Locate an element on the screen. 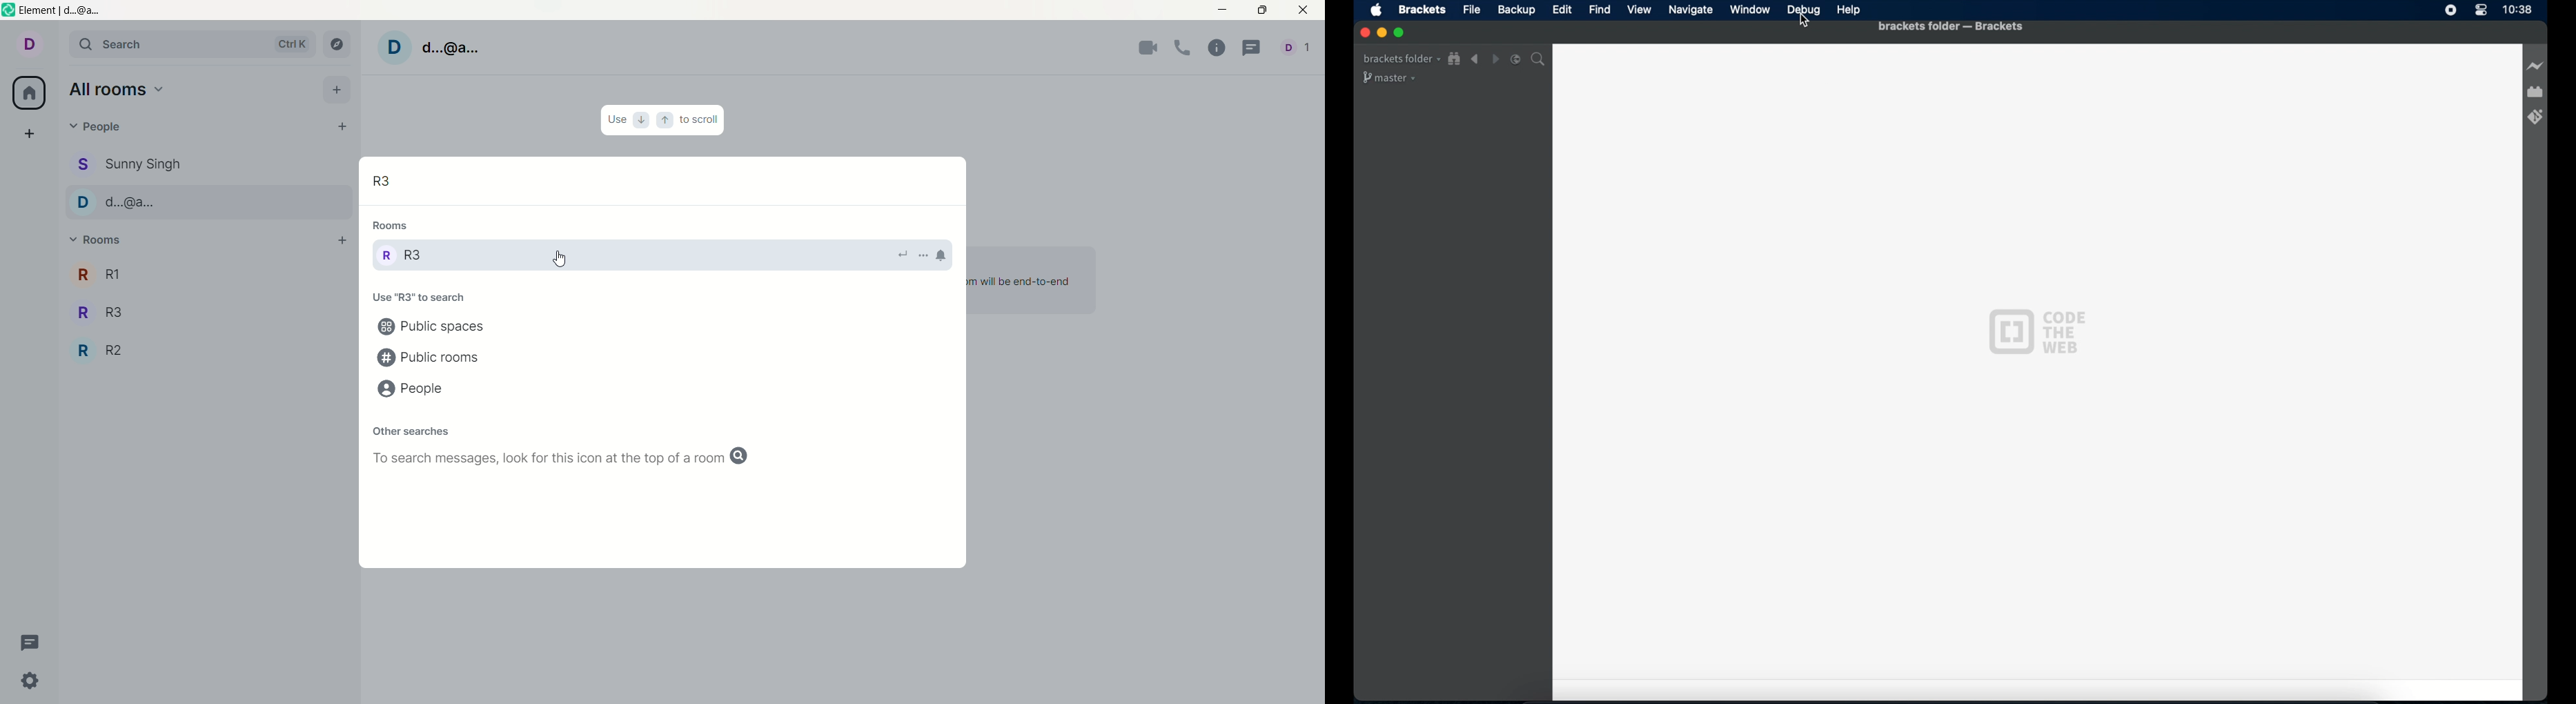 The height and width of the screenshot is (728, 2576). search is located at coordinates (189, 43).